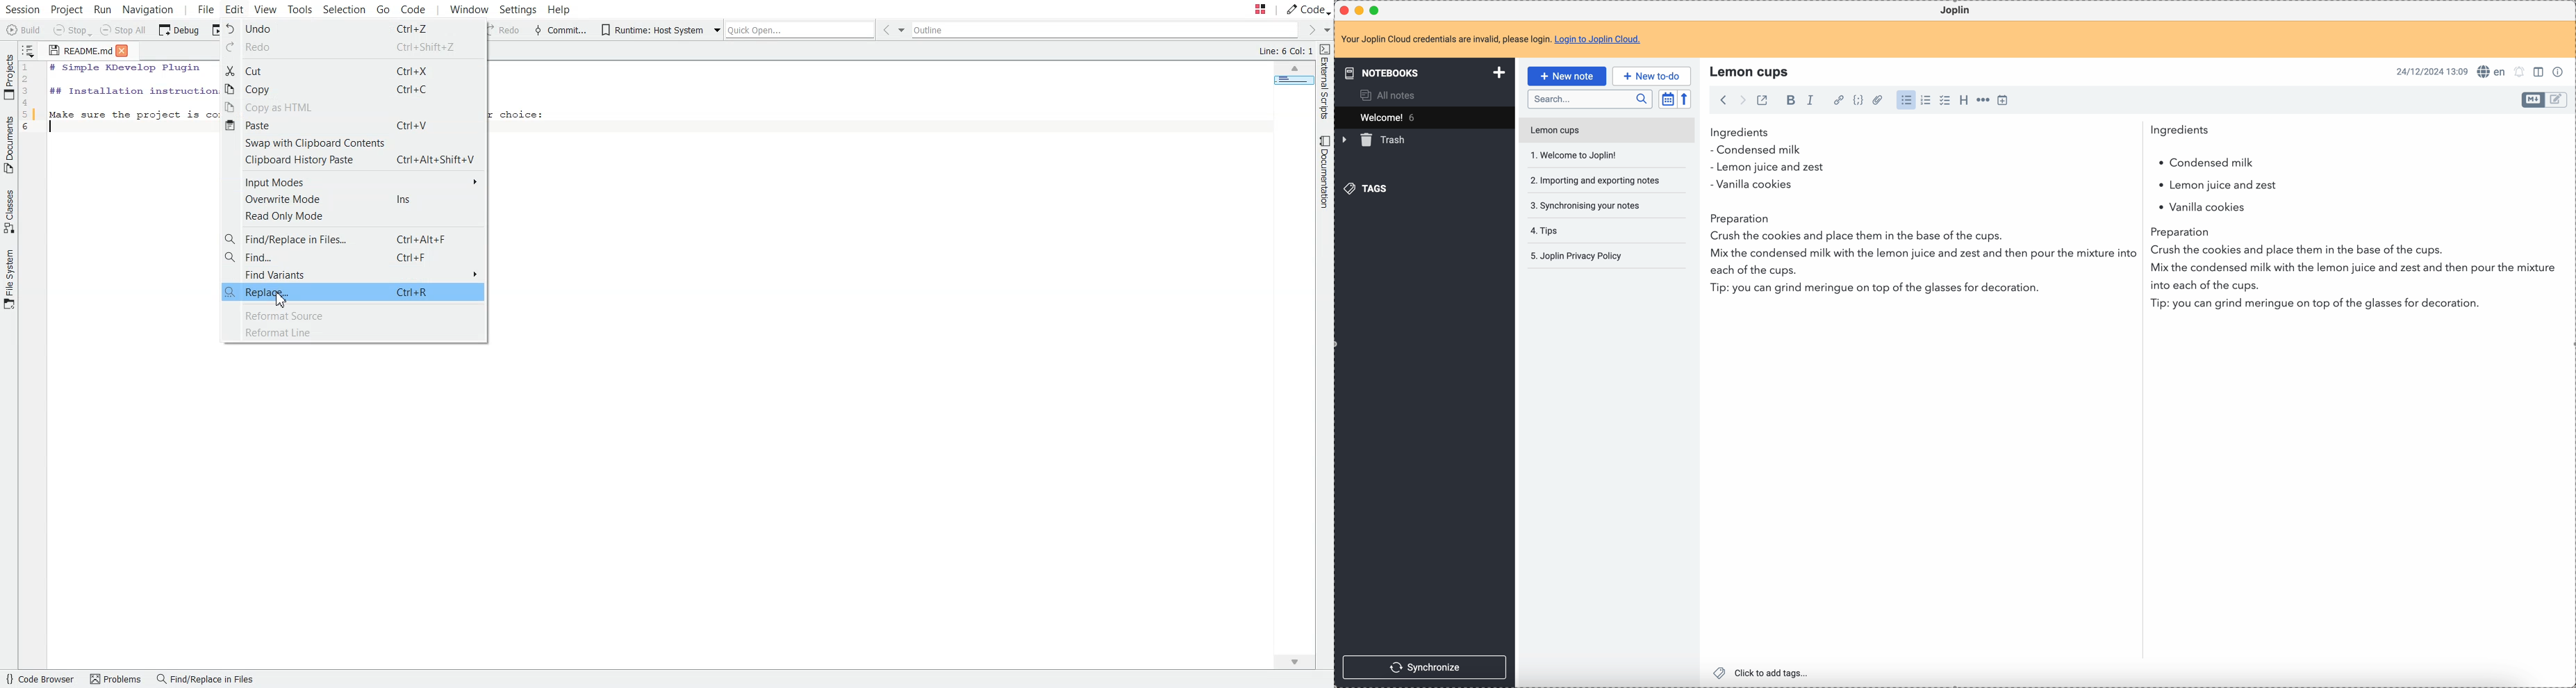  Describe the element at coordinates (2433, 71) in the screenshot. I see `date and hour` at that location.